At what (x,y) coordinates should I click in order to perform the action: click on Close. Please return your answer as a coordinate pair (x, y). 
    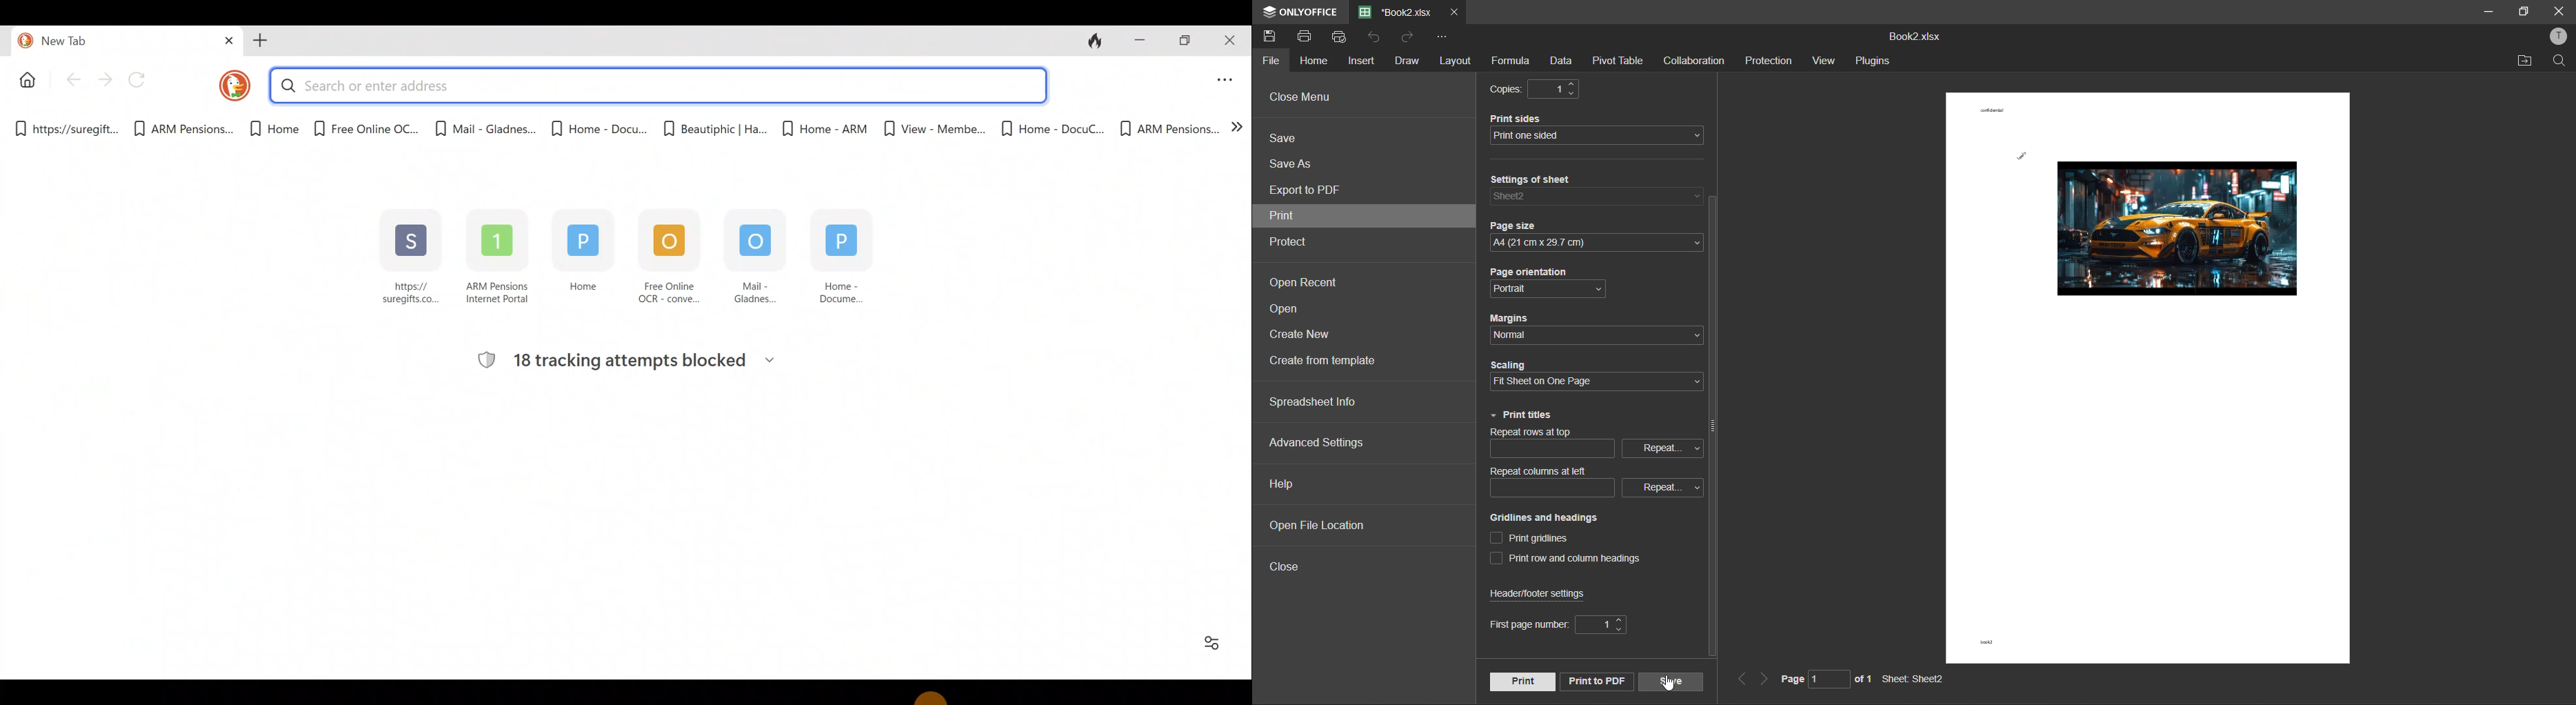
    Looking at the image, I should click on (1233, 39).